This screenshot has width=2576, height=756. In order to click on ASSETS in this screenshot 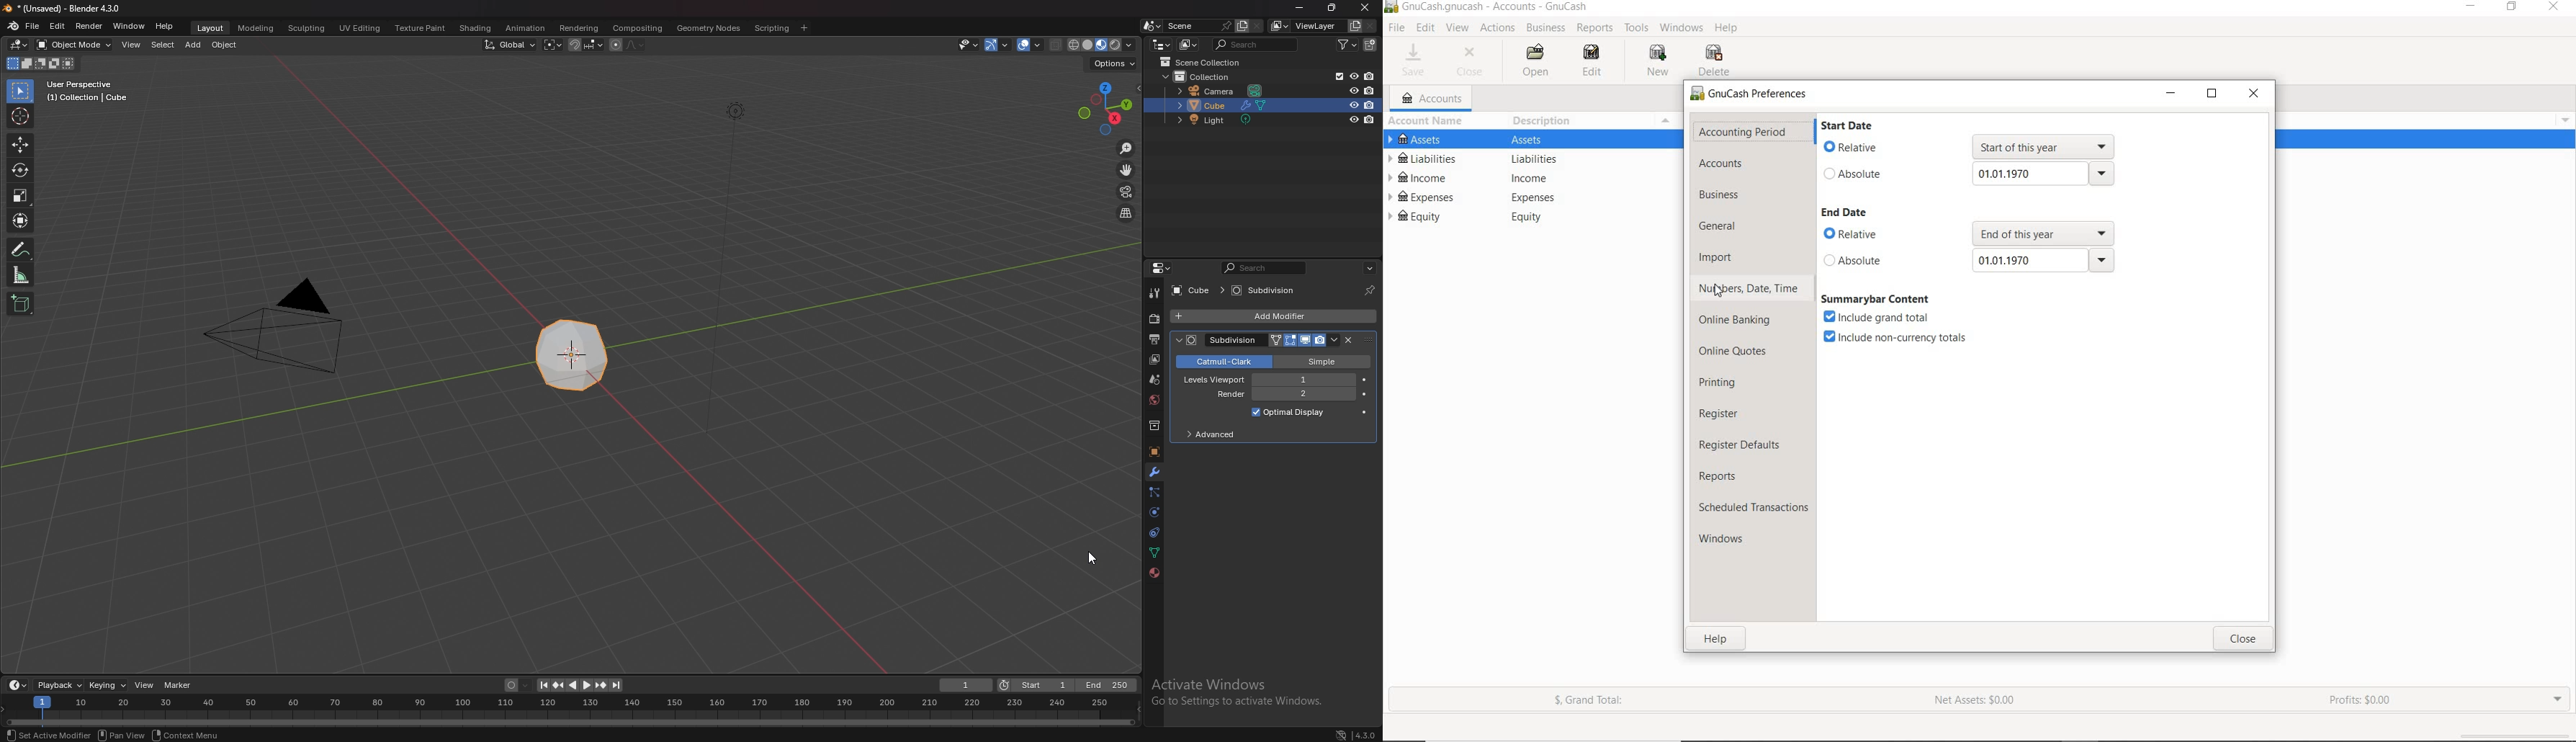, I will do `click(1534, 139)`.